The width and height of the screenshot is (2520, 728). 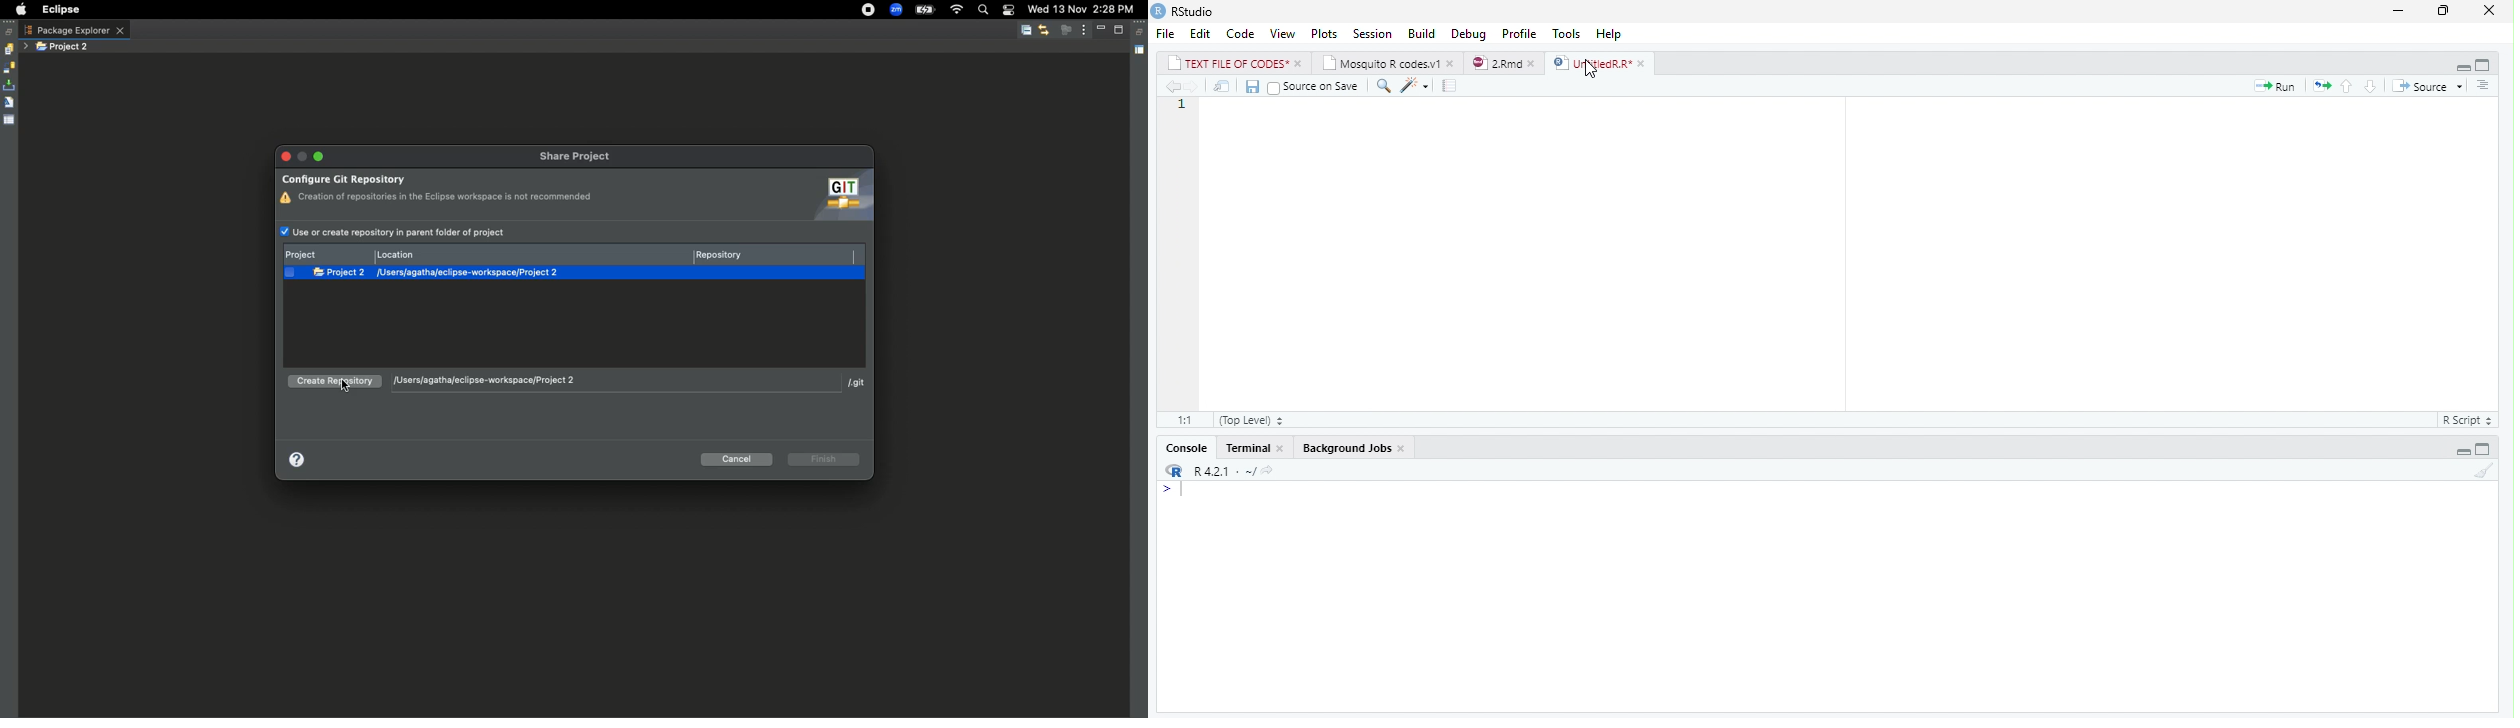 What do you see at coordinates (615, 381) in the screenshot?
I see `/Users/agatha/eclipse-workspace/Project 2` at bounding box center [615, 381].